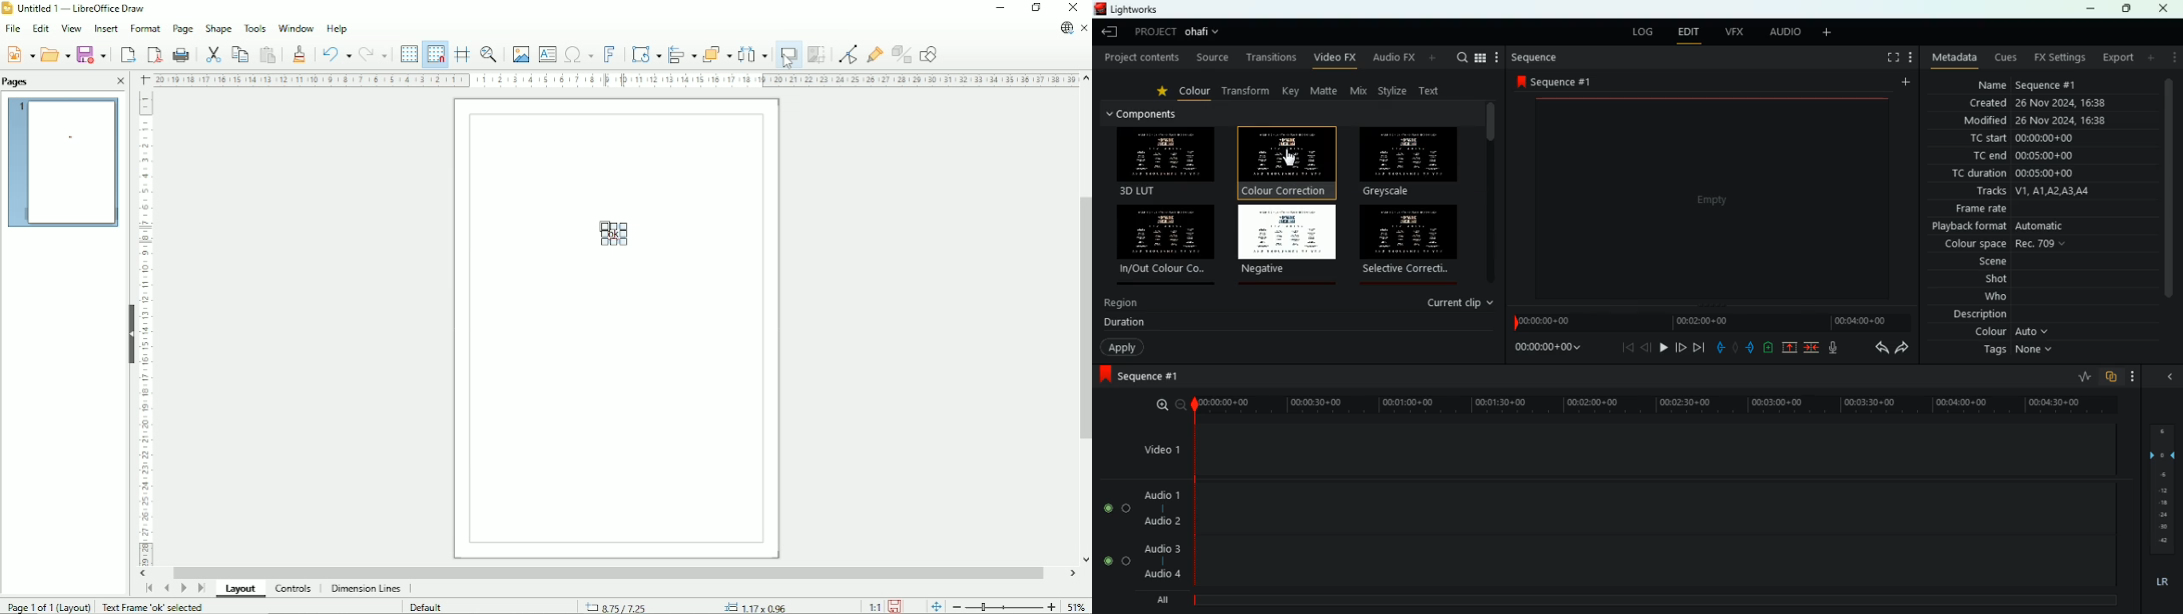  I want to click on Show gluepoint functions , so click(875, 54).